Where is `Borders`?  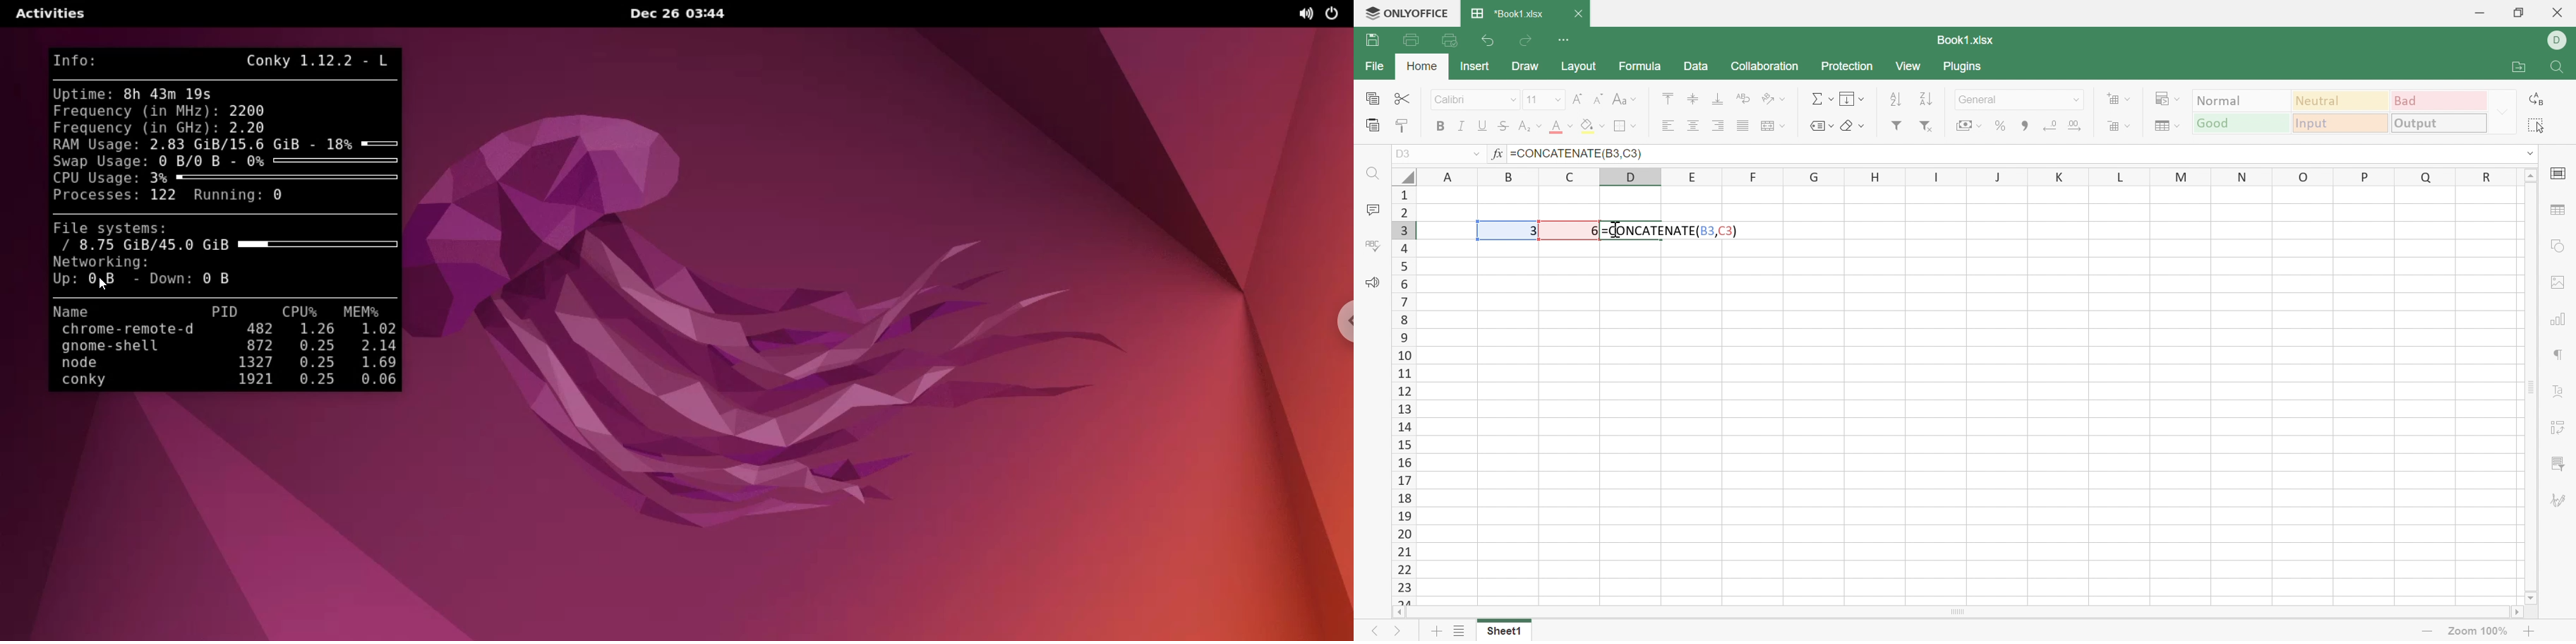
Borders is located at coordinates (1625, 126).